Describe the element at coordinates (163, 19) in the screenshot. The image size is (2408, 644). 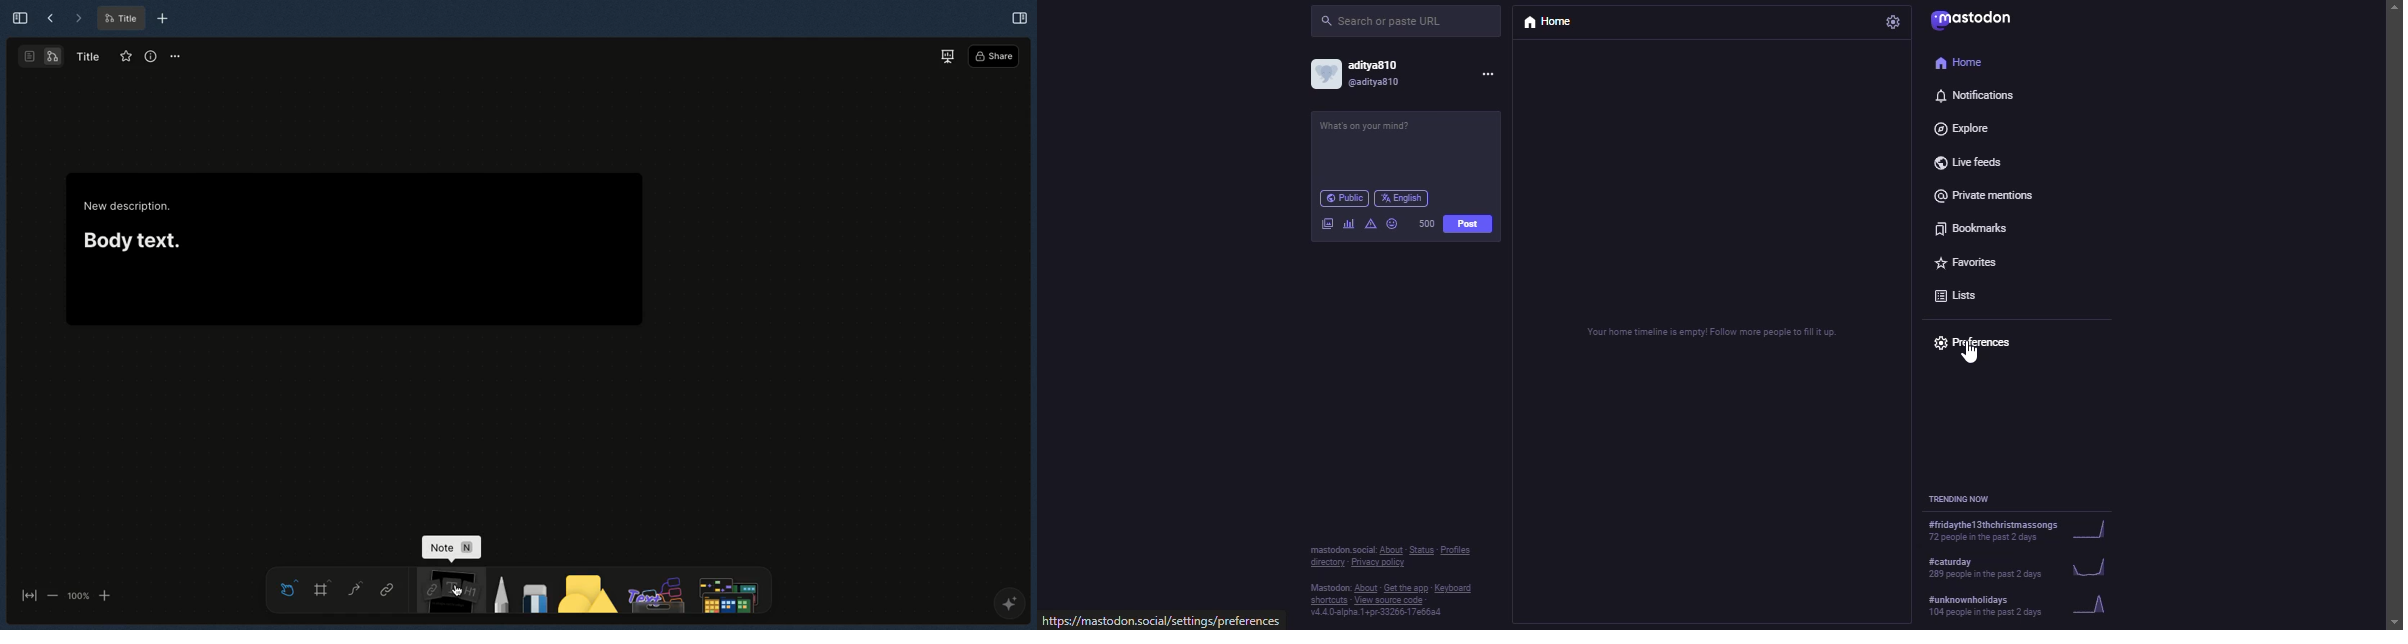
I see `New tab` at that location.